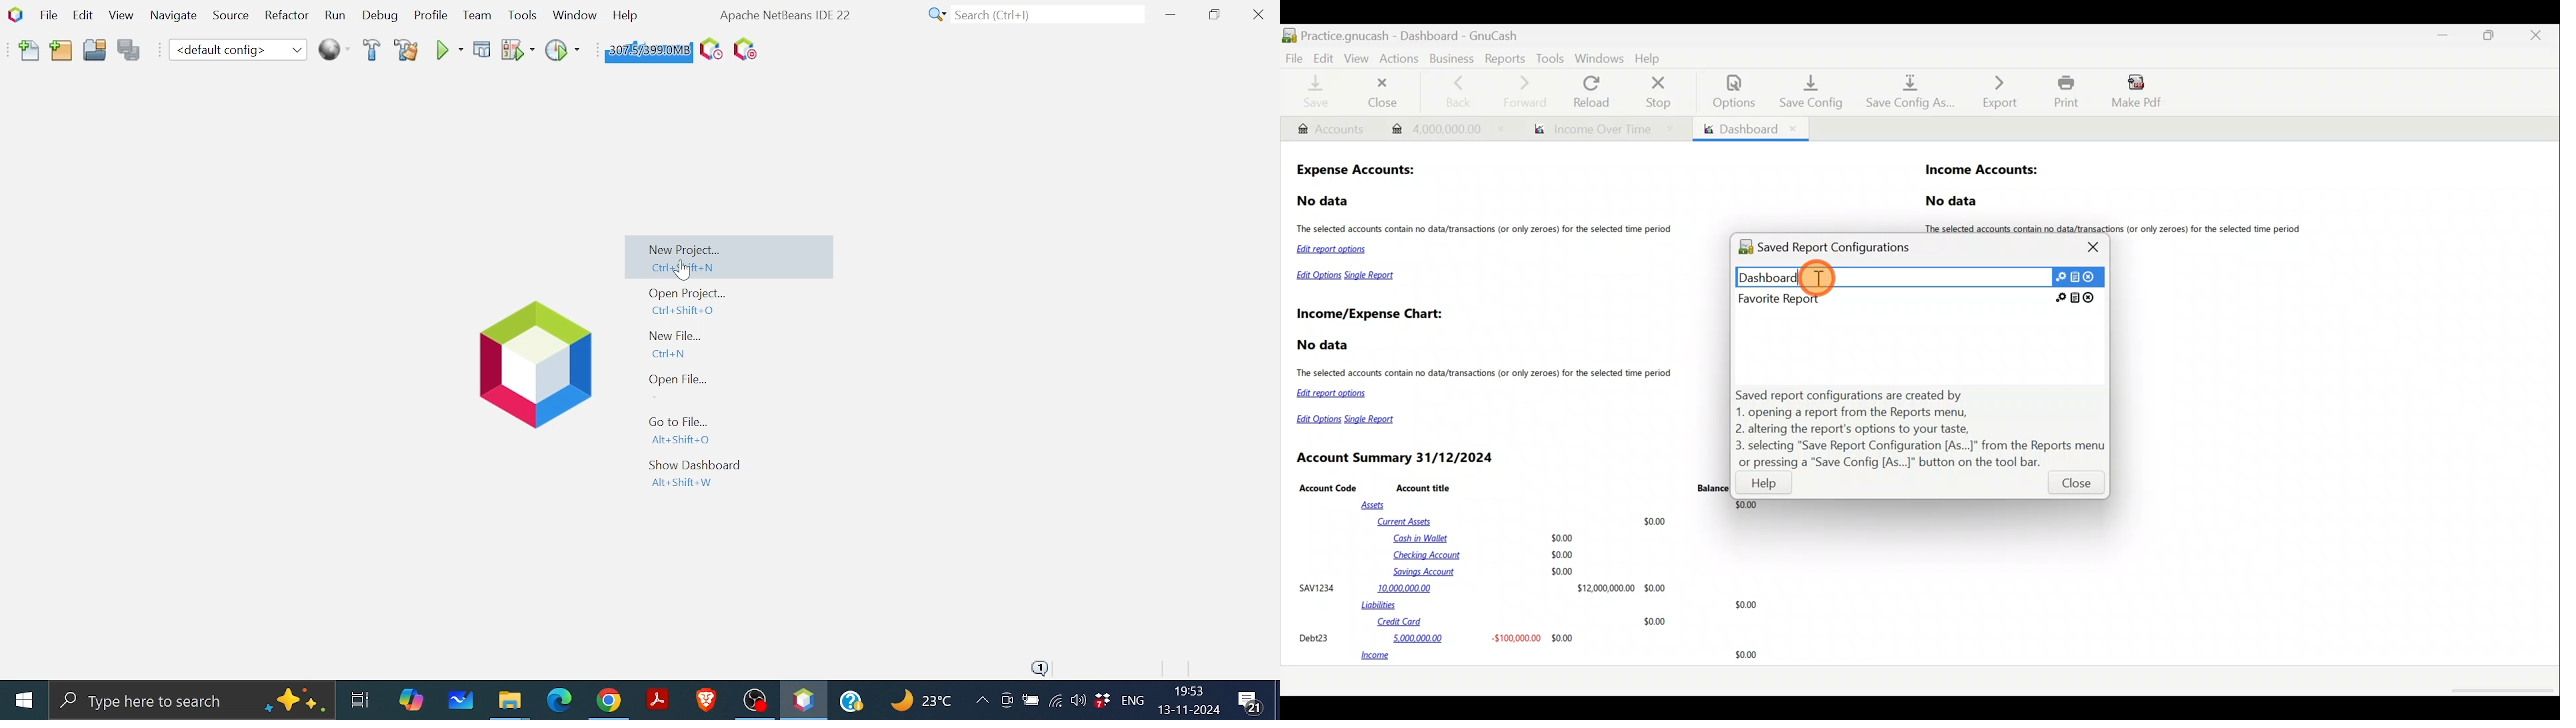  What do you see at coordinates (2537, 37) in the screenshot?
I see `Close` at bounding box center [2537, 37].